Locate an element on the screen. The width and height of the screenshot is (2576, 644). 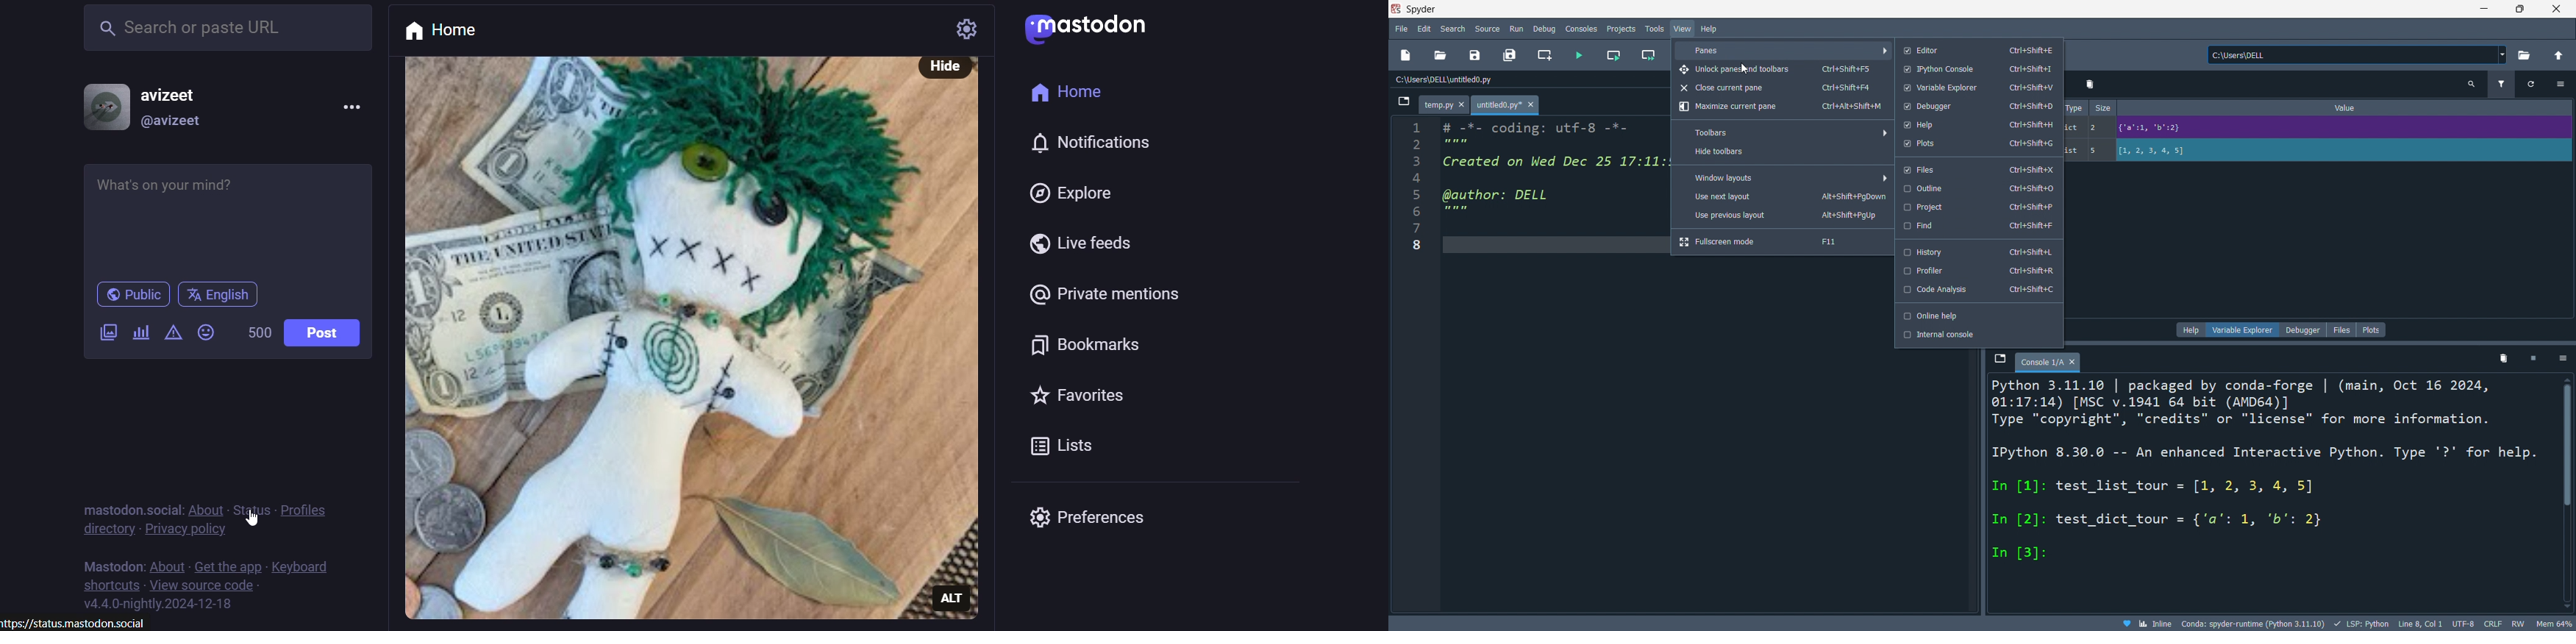
debug is located at coordinates (1546, 28).